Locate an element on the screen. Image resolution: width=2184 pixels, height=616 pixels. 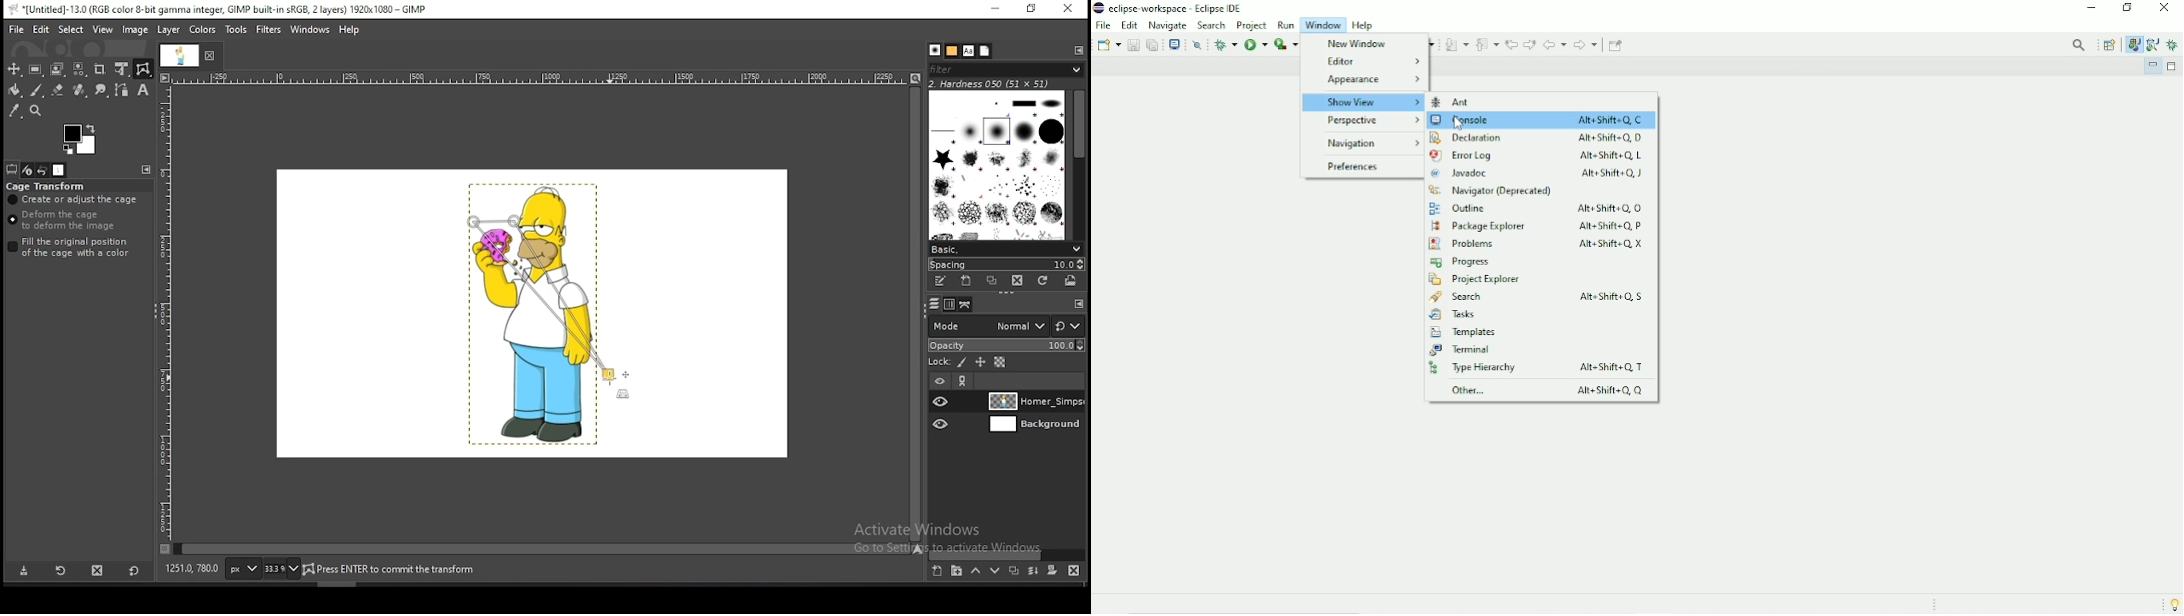
Debug is located at coordinates (2173, 45).